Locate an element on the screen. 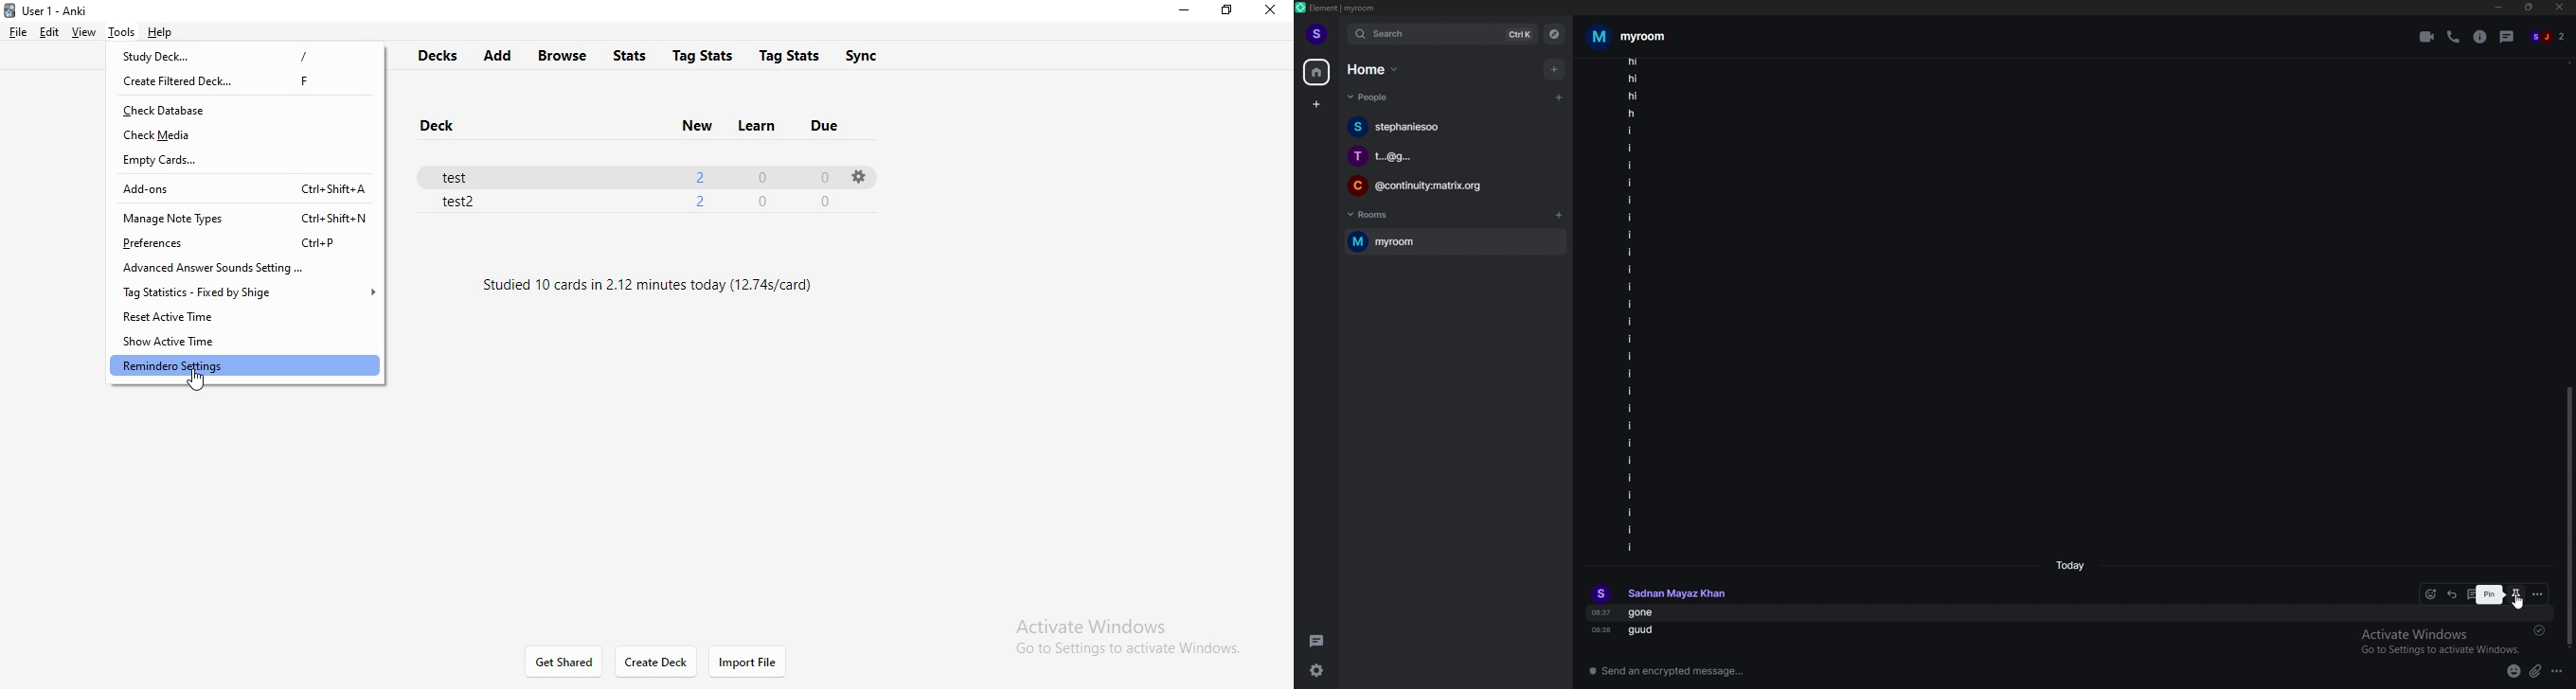 The image size is (2576, 700). remindero is located at coordinates (247, 367).